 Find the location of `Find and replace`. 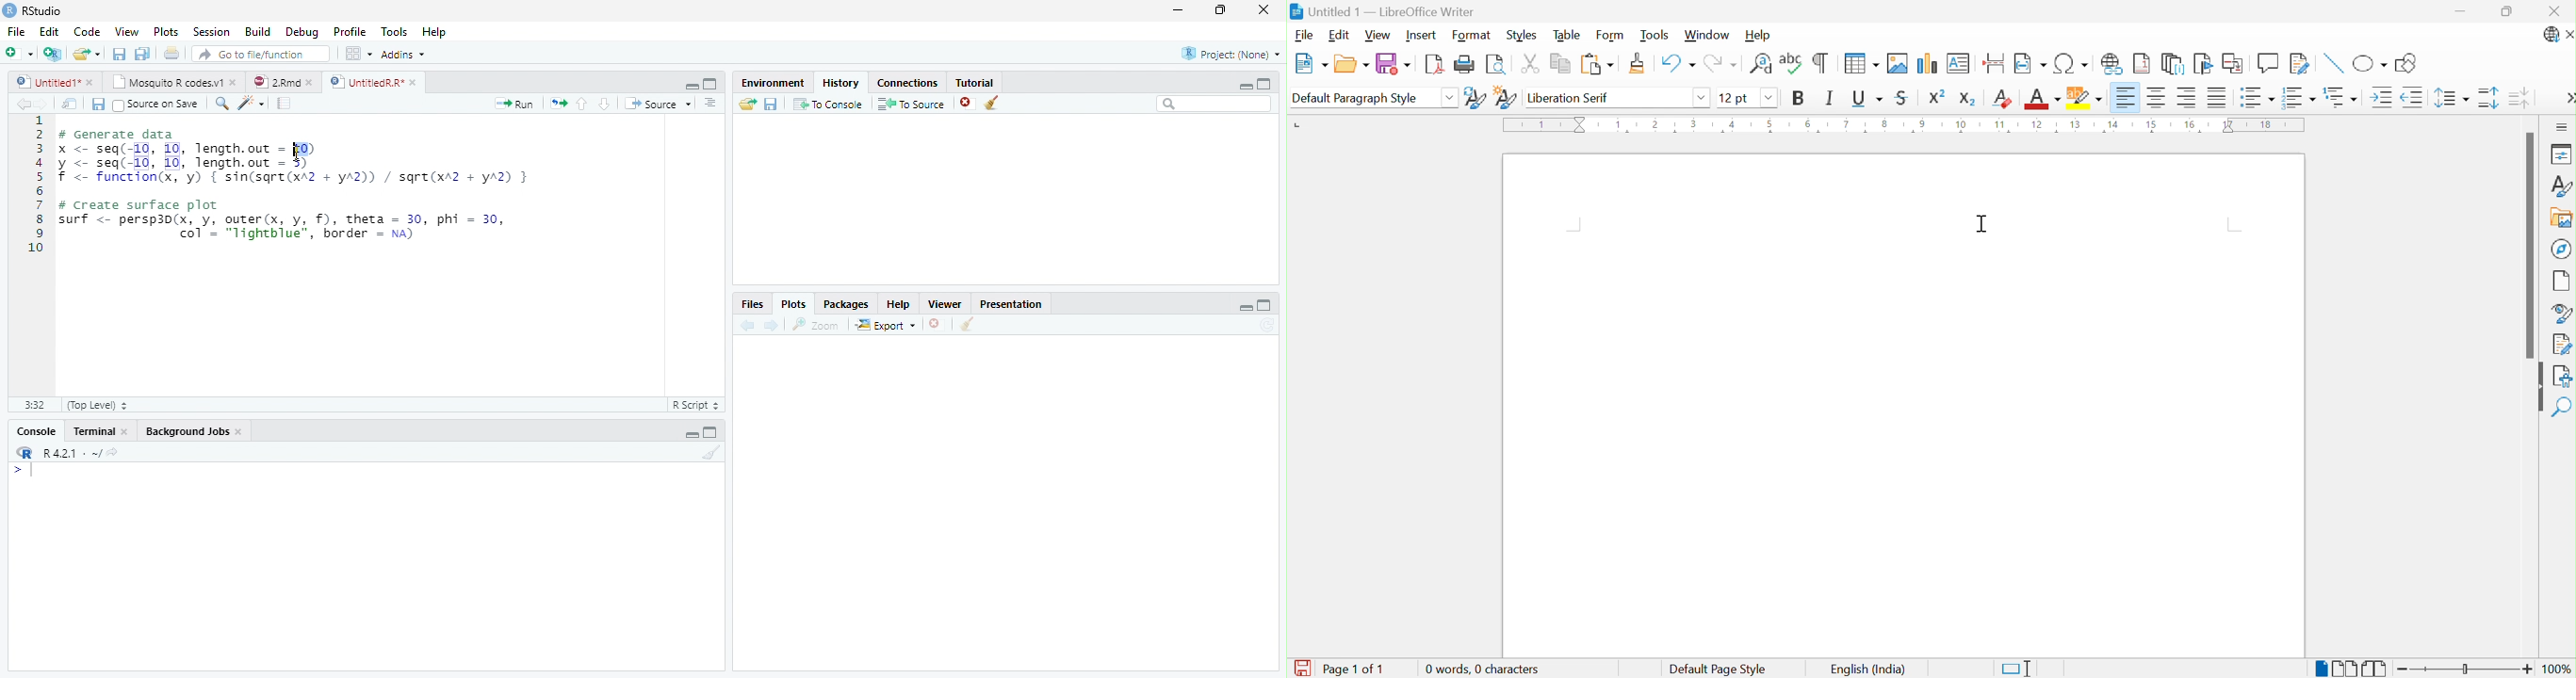

Find and replace is located at coordinates (1760, 61).